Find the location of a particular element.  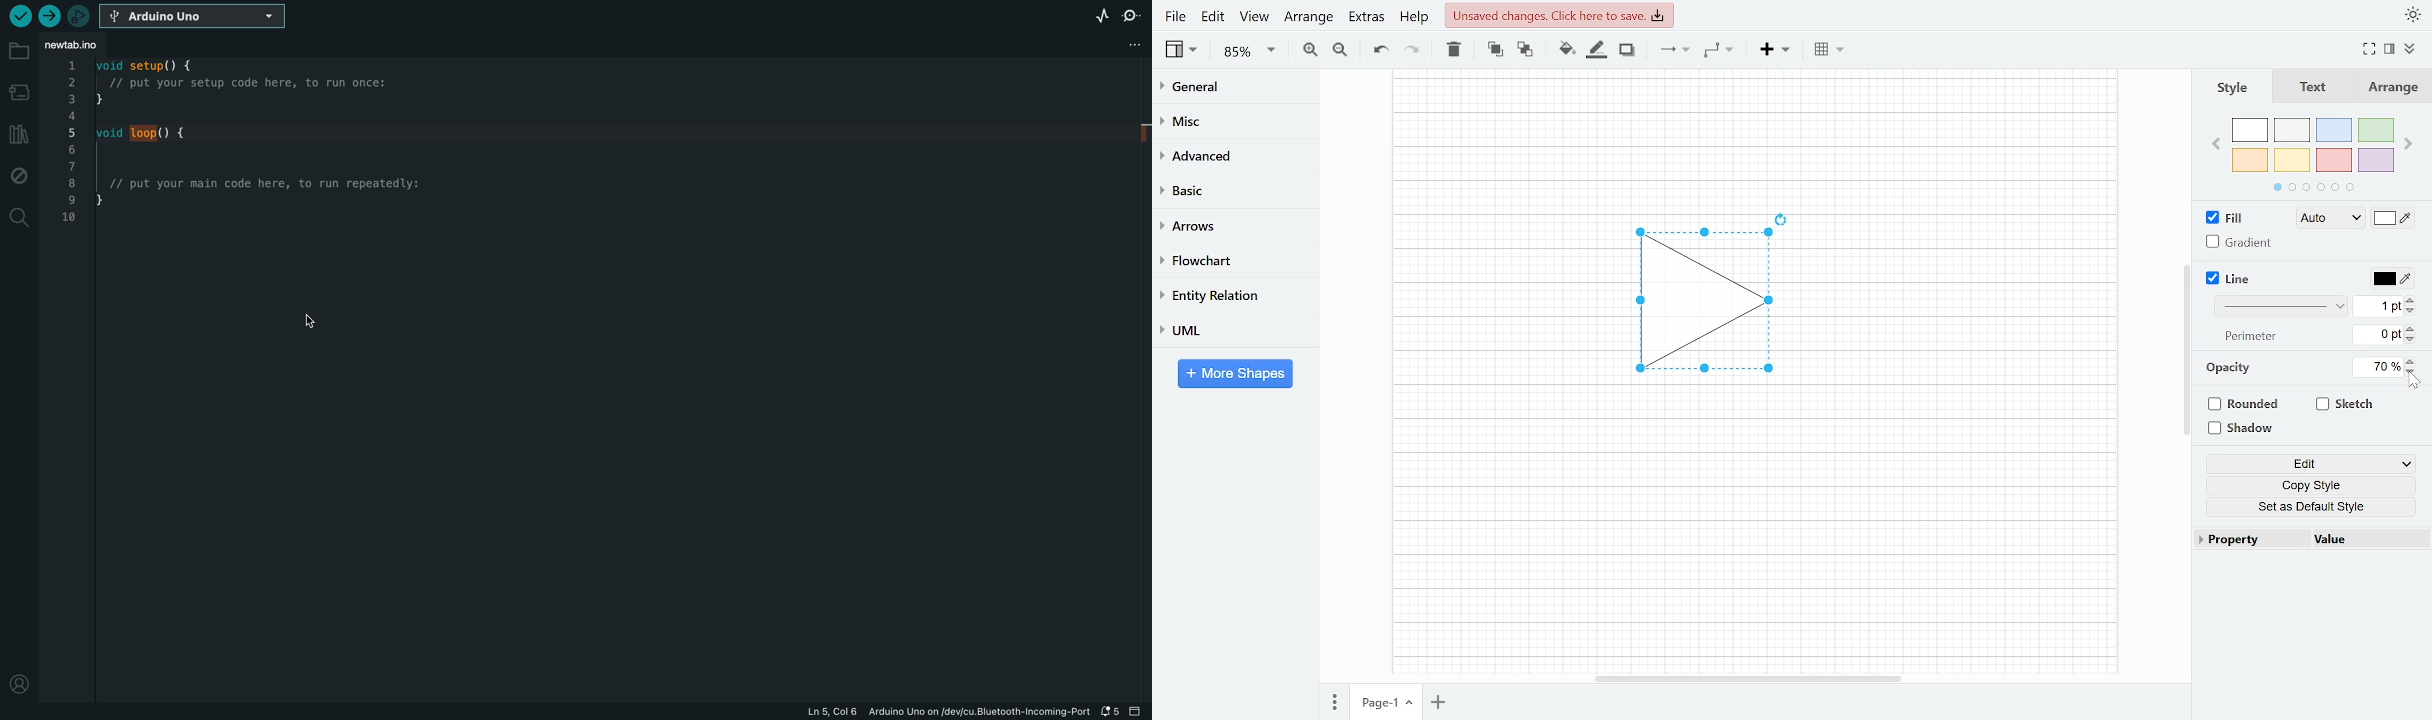

Property is located at coordinates (2250, 540).